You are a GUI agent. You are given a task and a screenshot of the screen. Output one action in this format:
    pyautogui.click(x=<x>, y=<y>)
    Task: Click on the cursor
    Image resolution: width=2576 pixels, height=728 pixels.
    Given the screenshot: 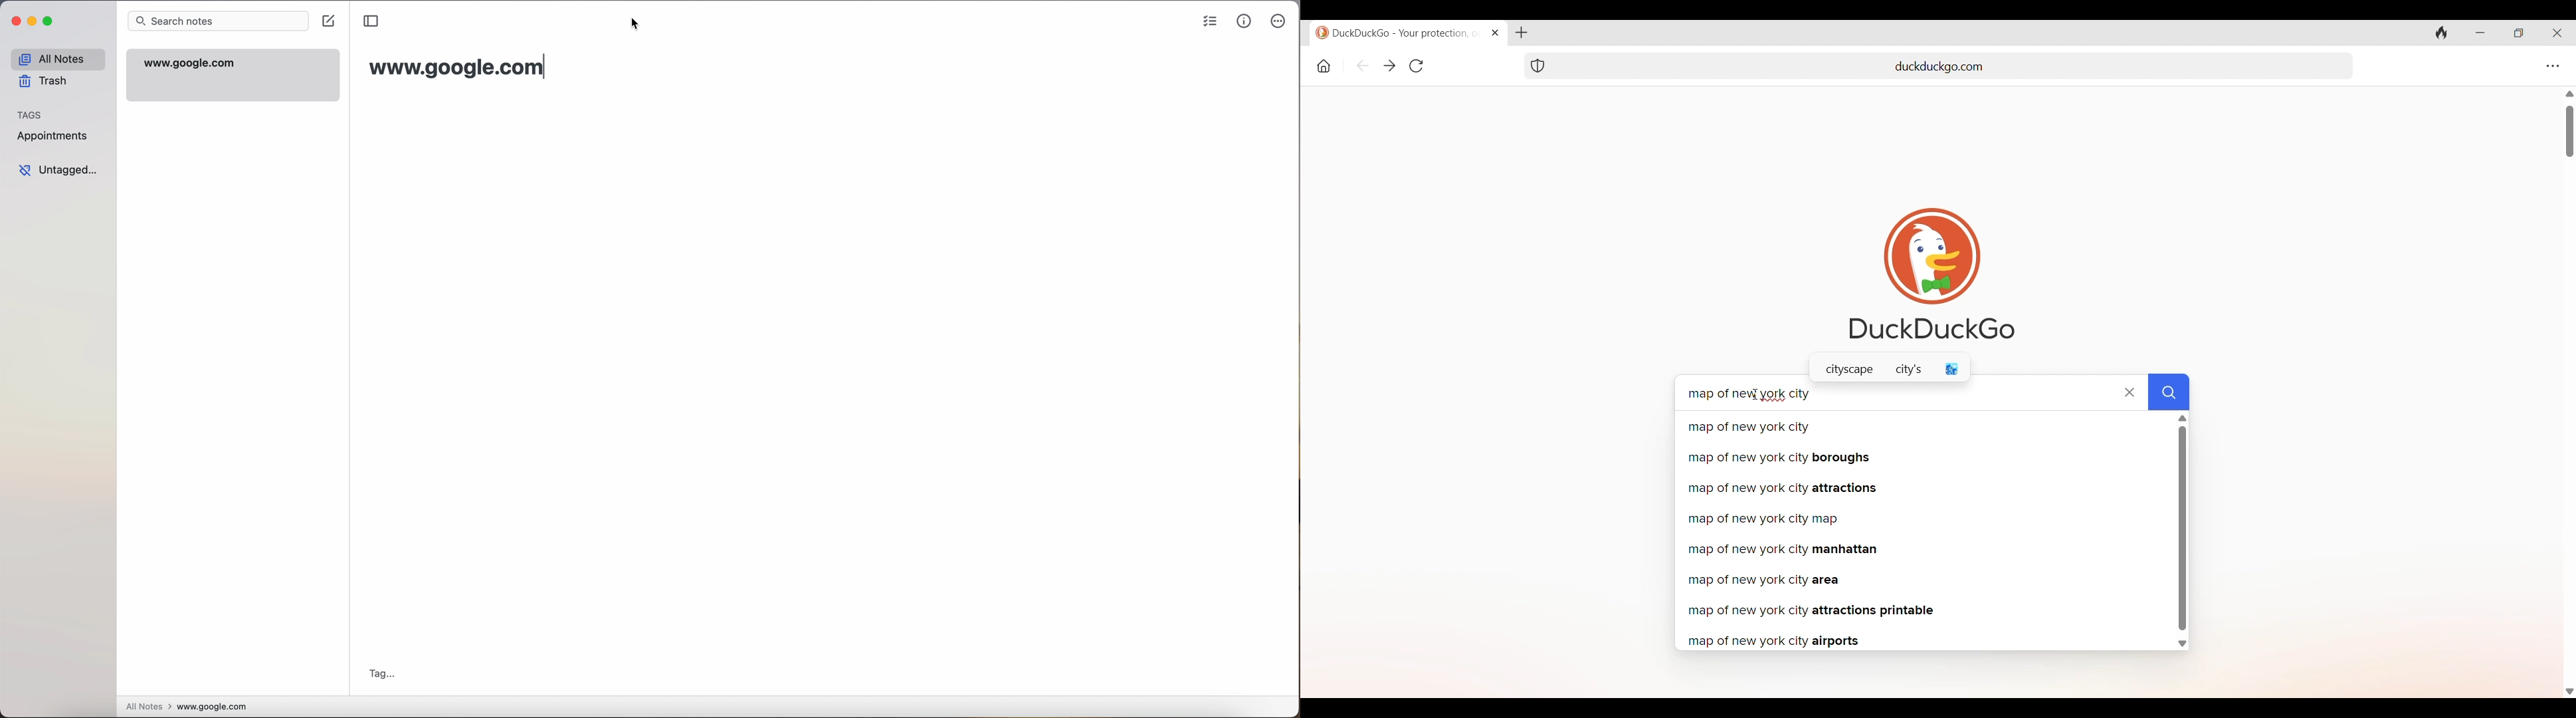 What is the action you would take?
    pyautogui.click(x=639, y=24)
    